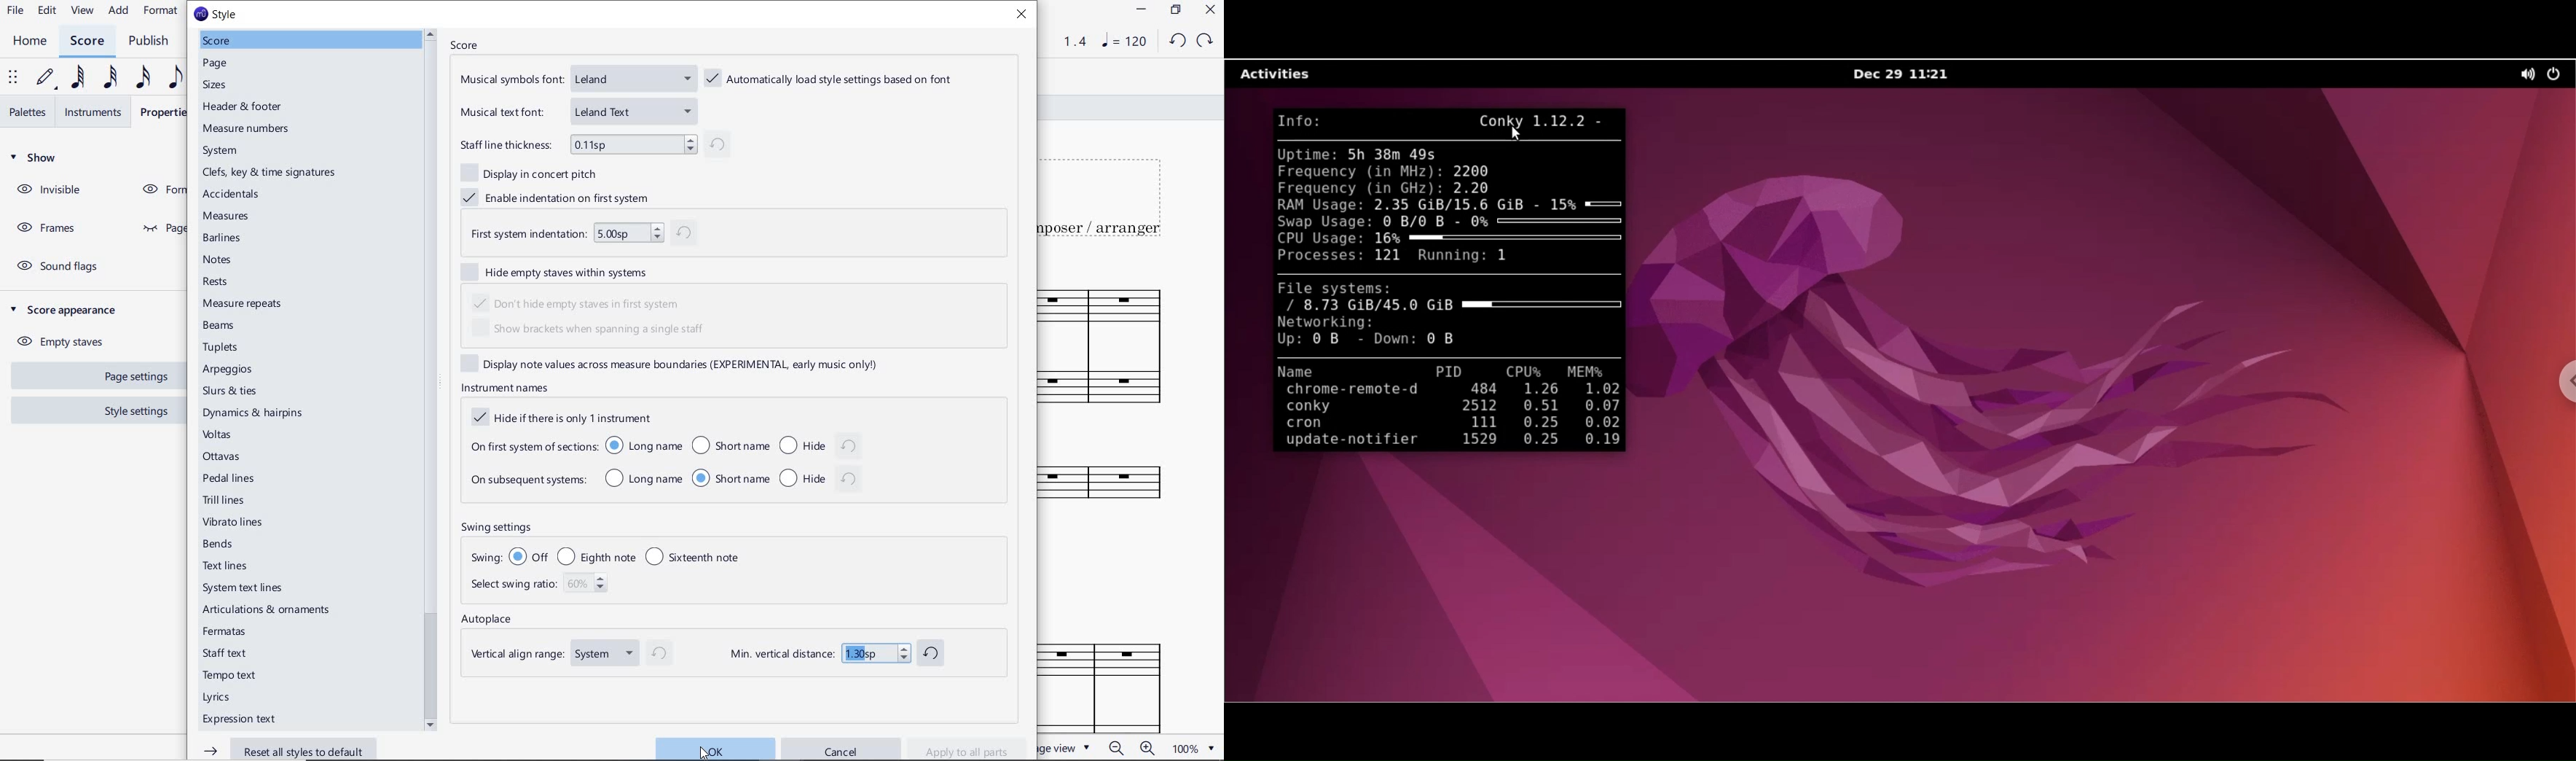  What do you see at coordinates (149, 42) in the screenshot?
I see `PUBLISH` at bounding box center [149, 42].